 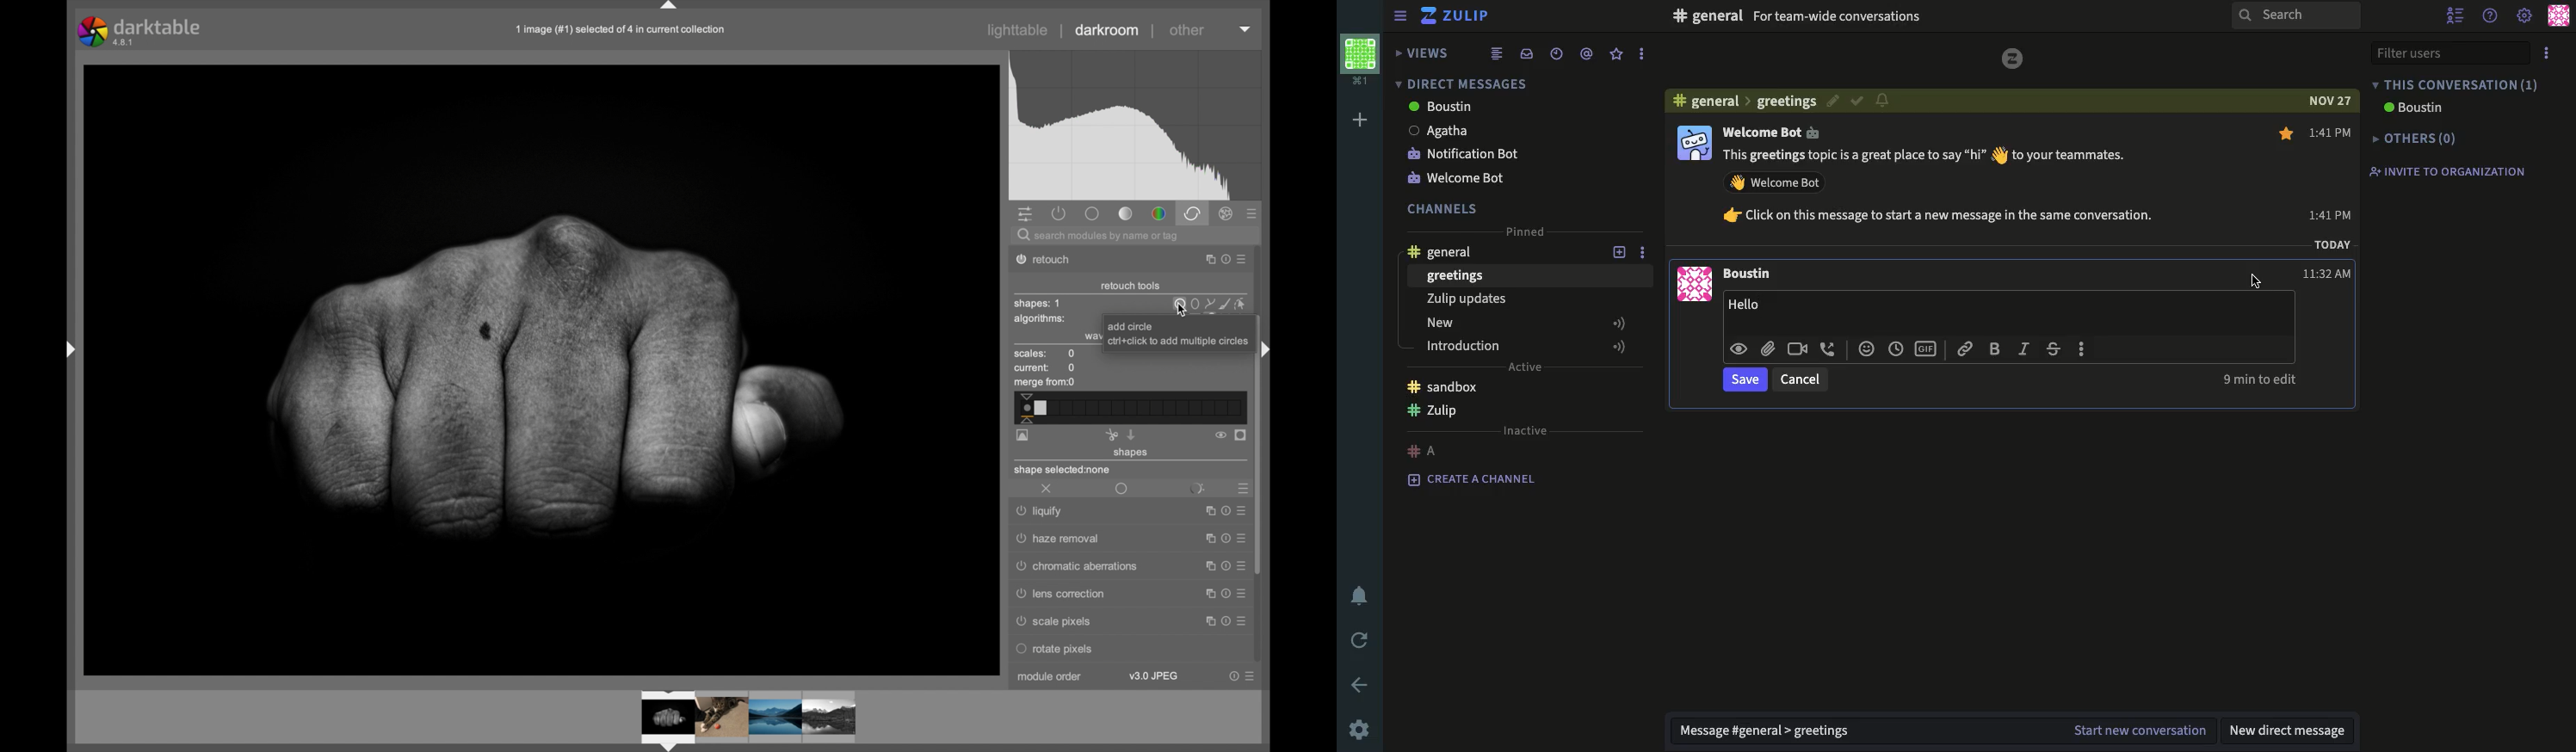 I want to click on image peview, so click(x=735, y=719).